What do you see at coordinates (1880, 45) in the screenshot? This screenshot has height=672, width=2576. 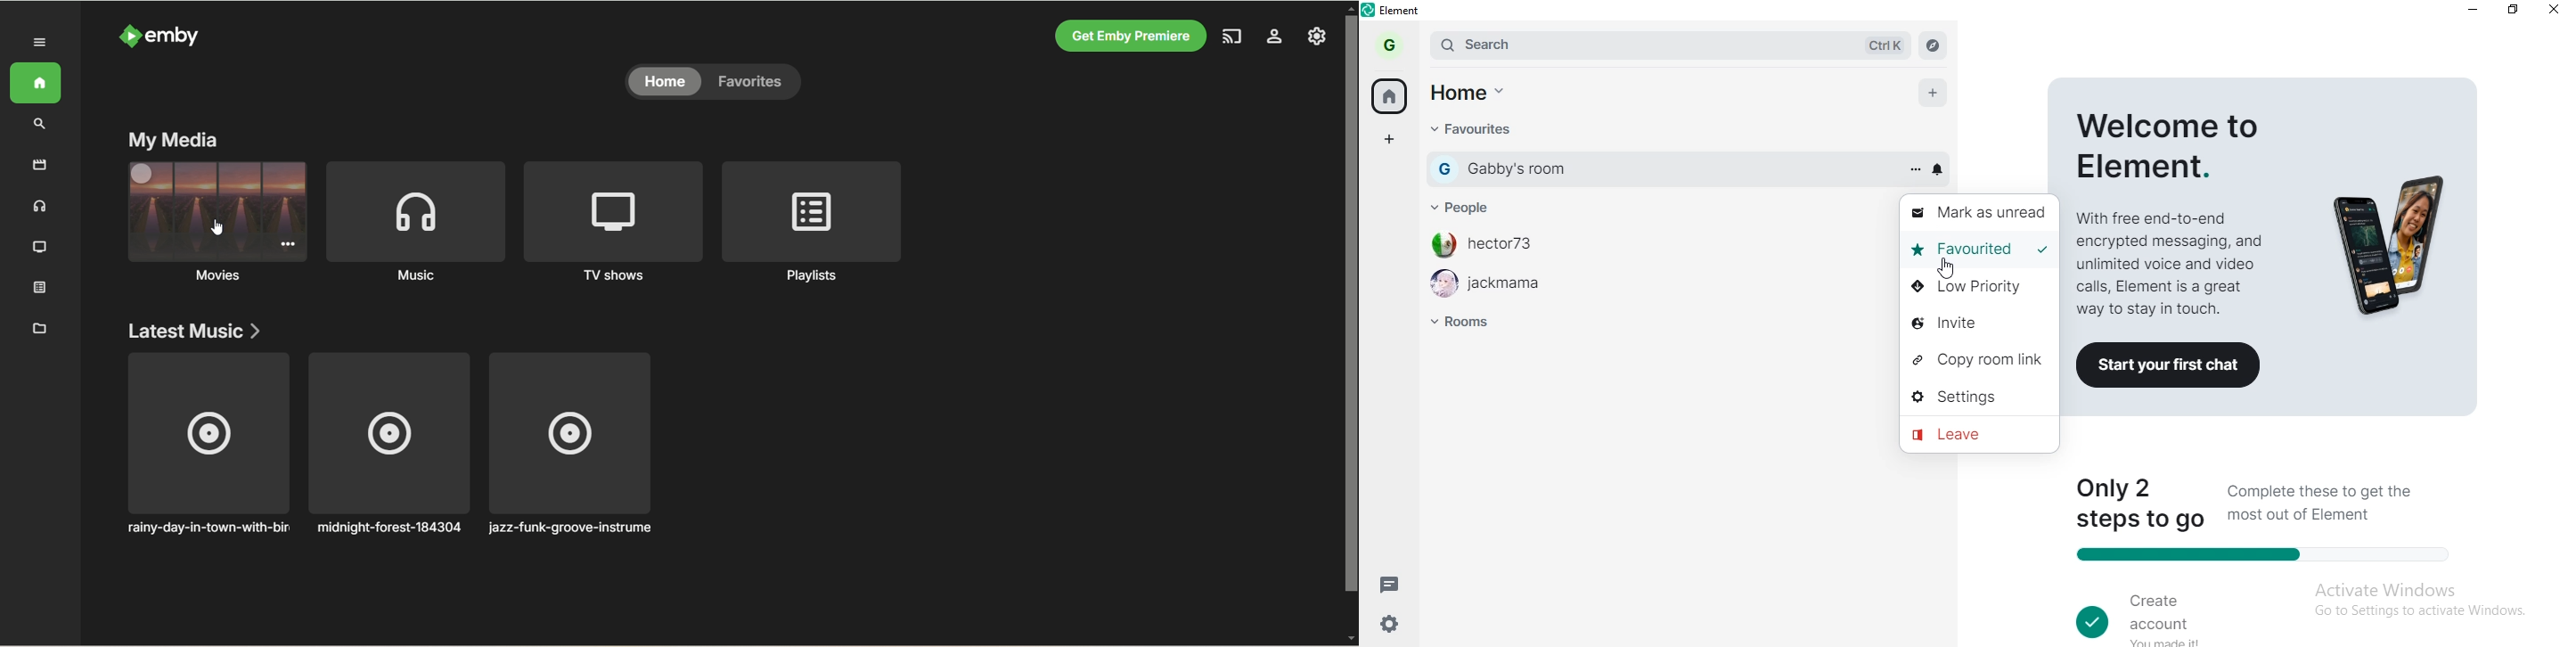 I see `ctrl k` at bounding box center [1880, 45].